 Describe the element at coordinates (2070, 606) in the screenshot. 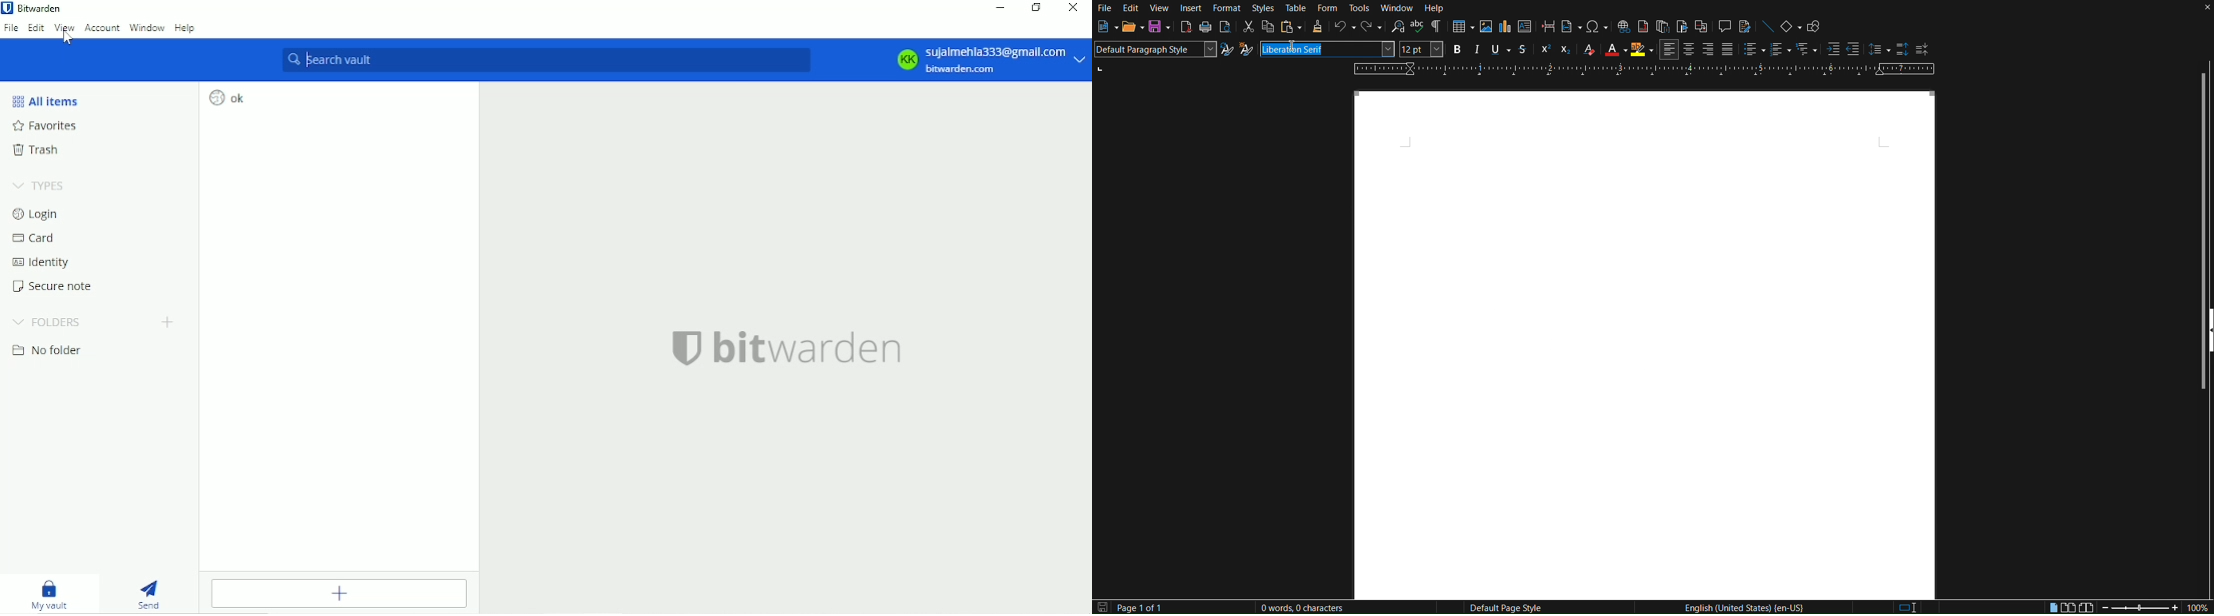

I see `Multiple page view` at that location.